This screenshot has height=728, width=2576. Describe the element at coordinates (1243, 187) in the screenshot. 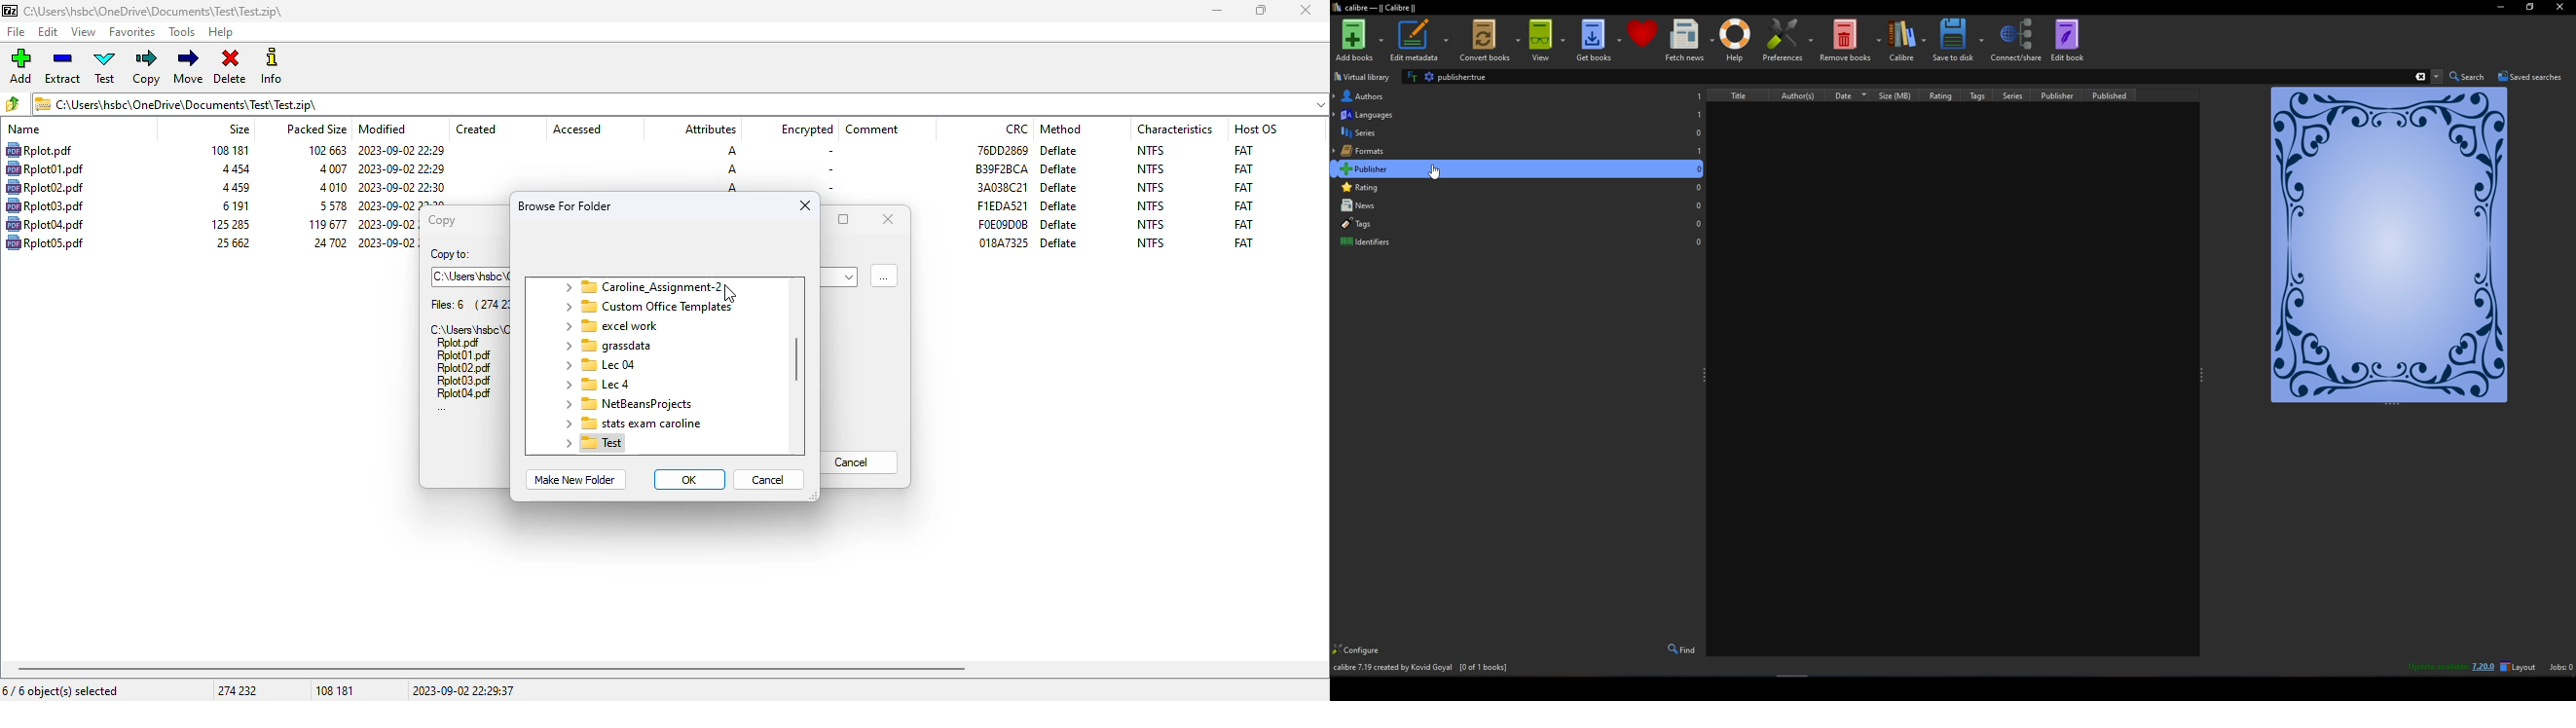

I see `FAT` at that location.